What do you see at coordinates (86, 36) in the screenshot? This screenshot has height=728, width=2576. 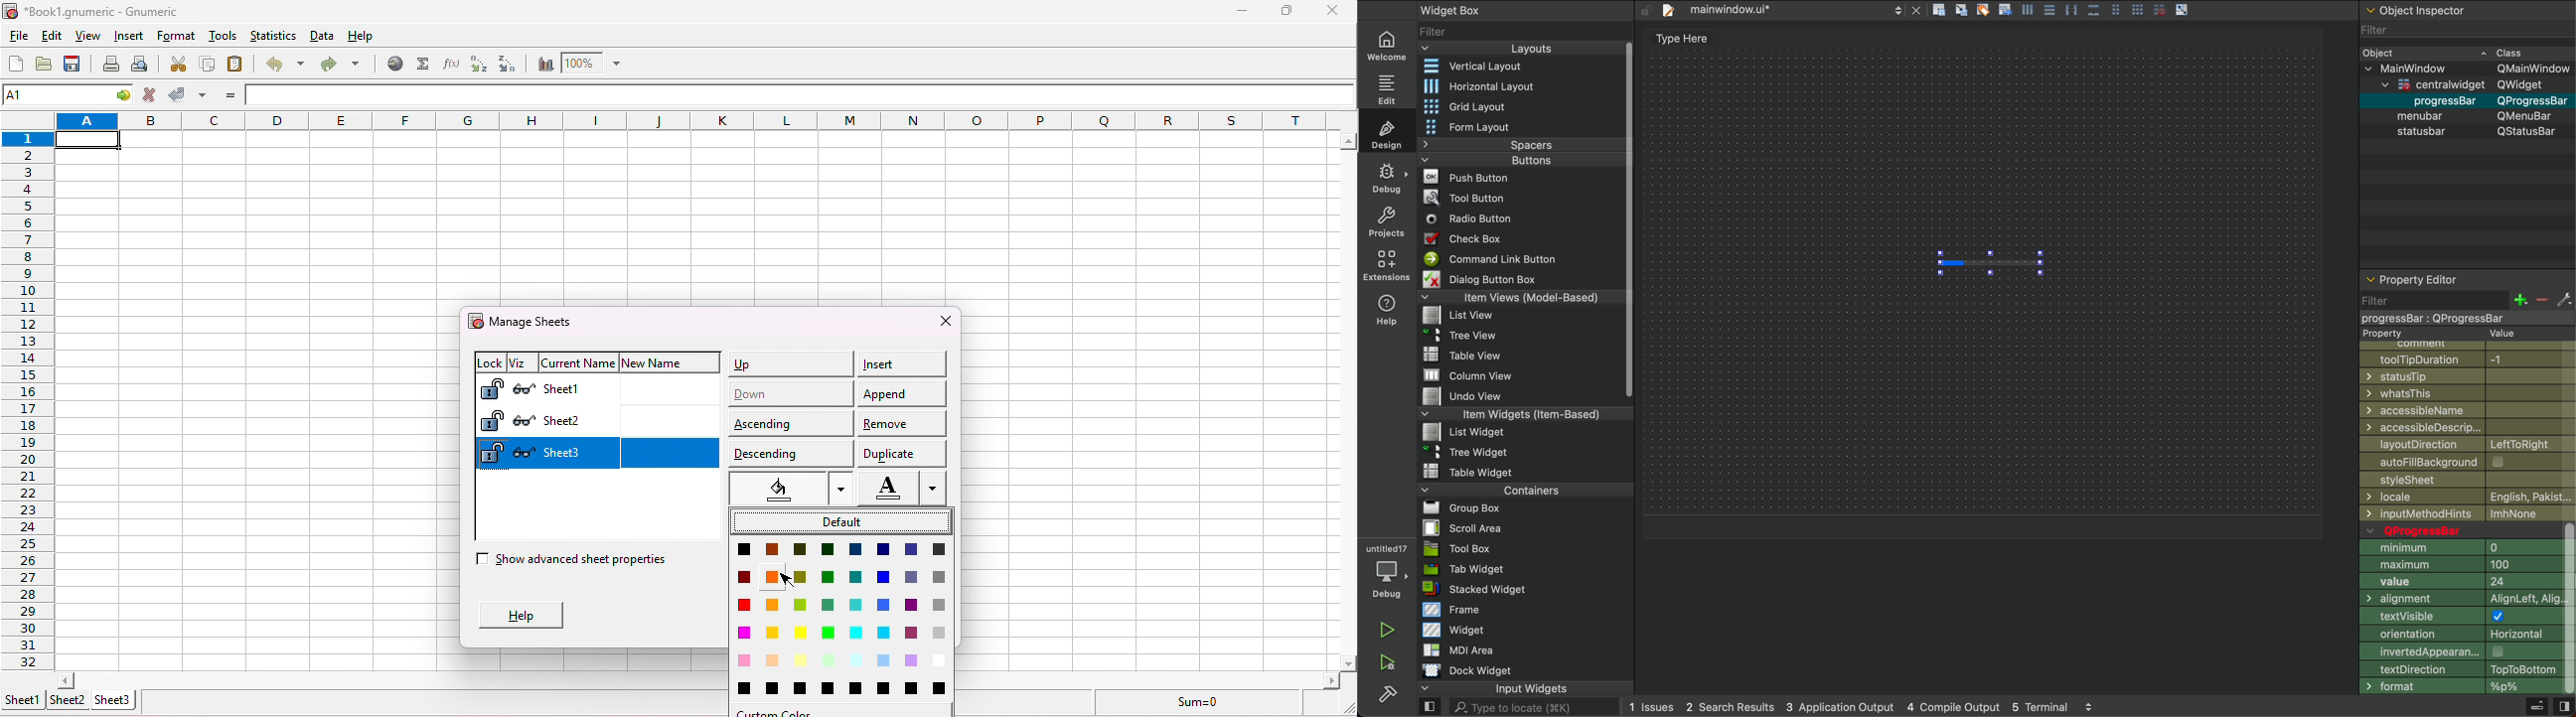 I see `view` at bounding box center [86, 36].